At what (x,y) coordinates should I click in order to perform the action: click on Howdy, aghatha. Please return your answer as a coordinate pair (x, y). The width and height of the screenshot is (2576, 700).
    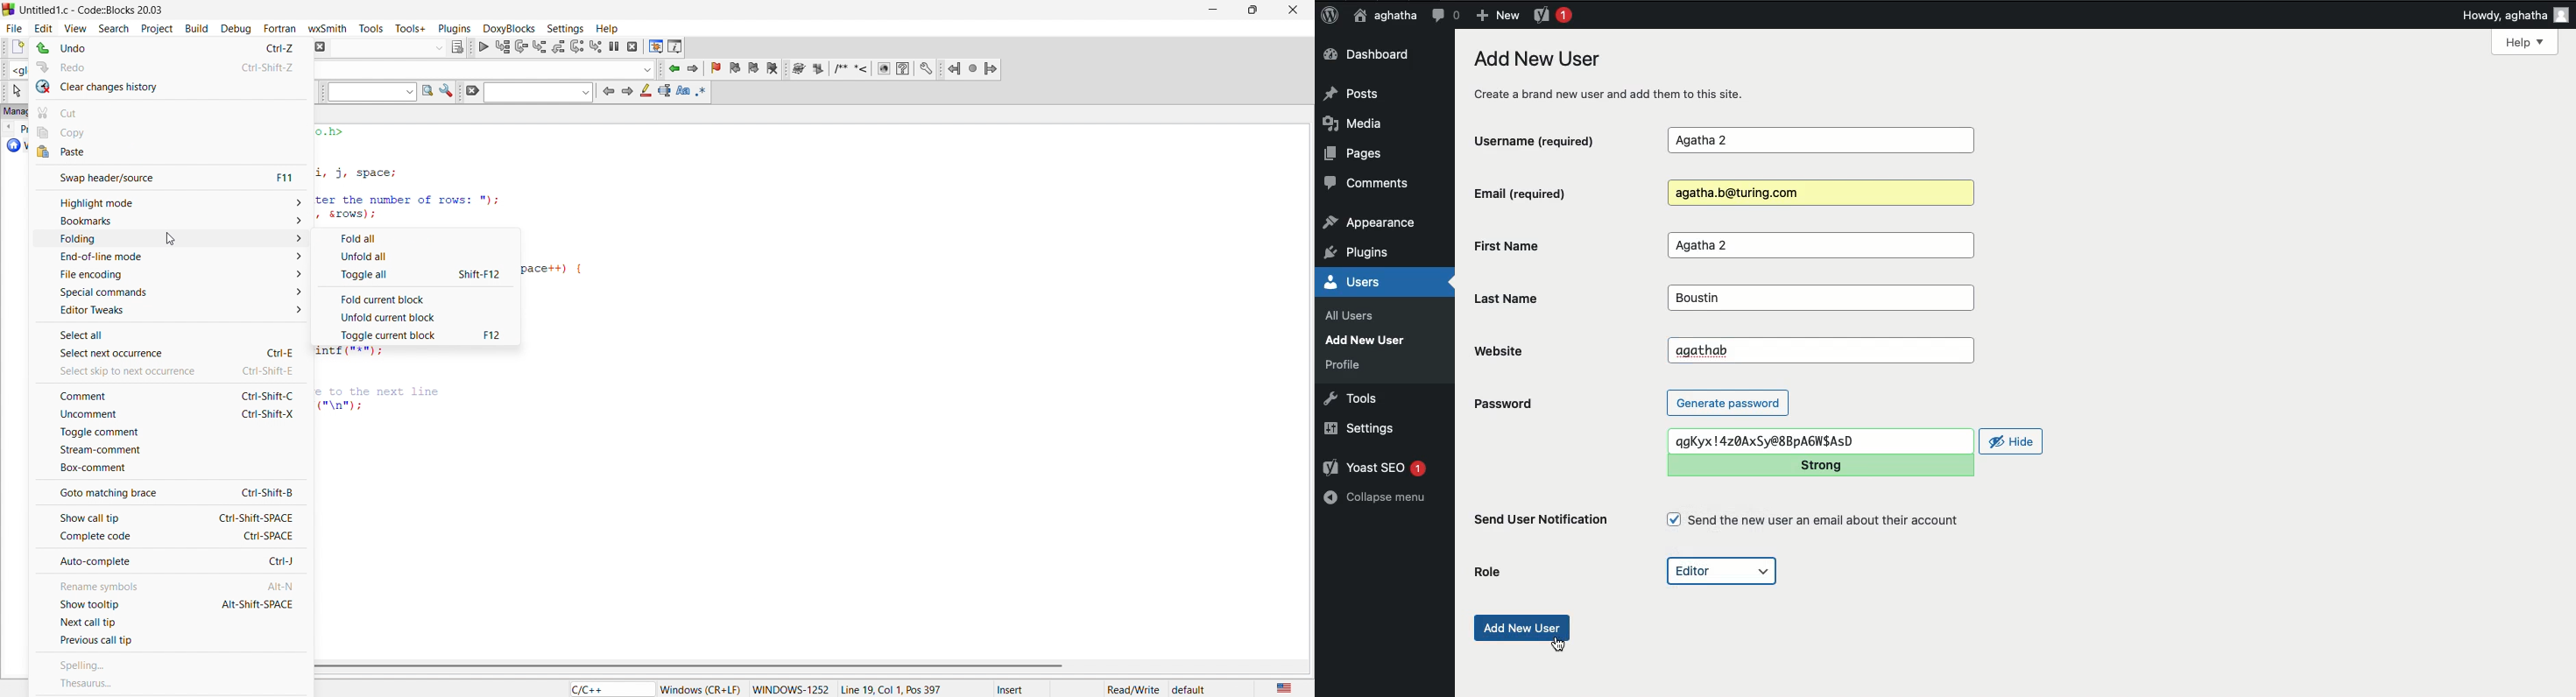
    Looking at the image, I should click on (2516, 15).